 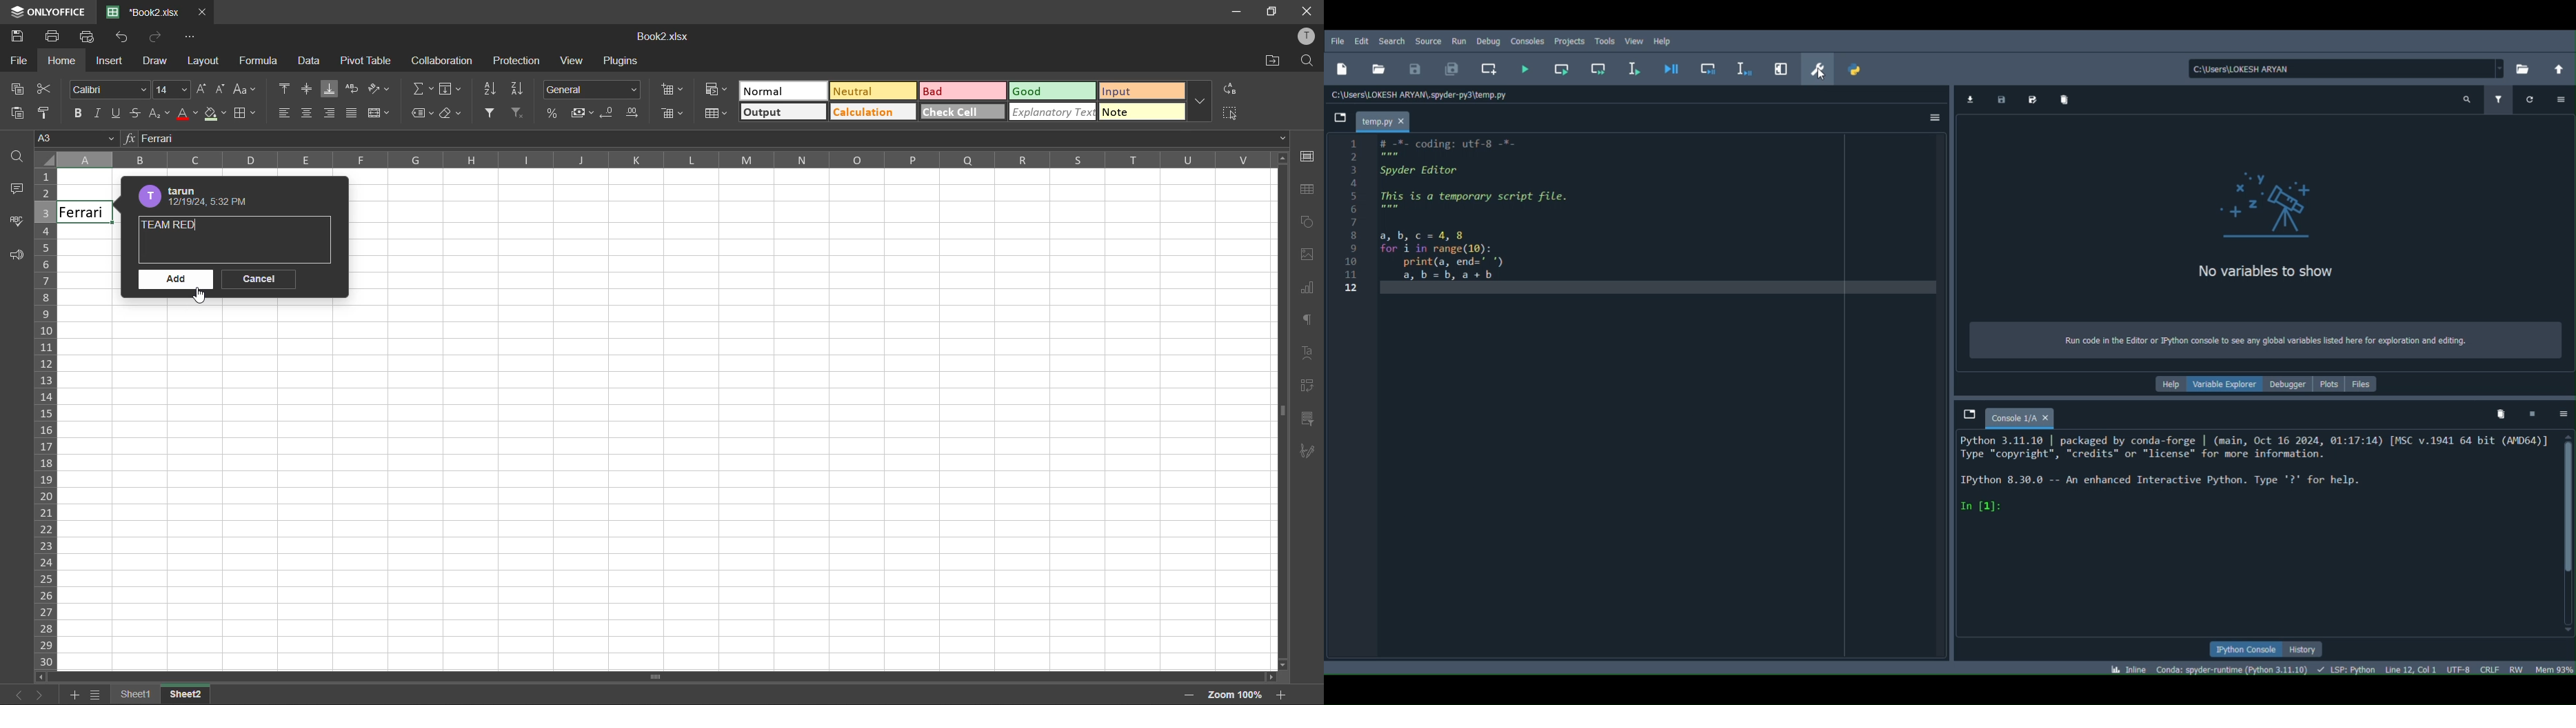 I want to click on Open file (Ctrl + O), so click(x=1379, y=69).